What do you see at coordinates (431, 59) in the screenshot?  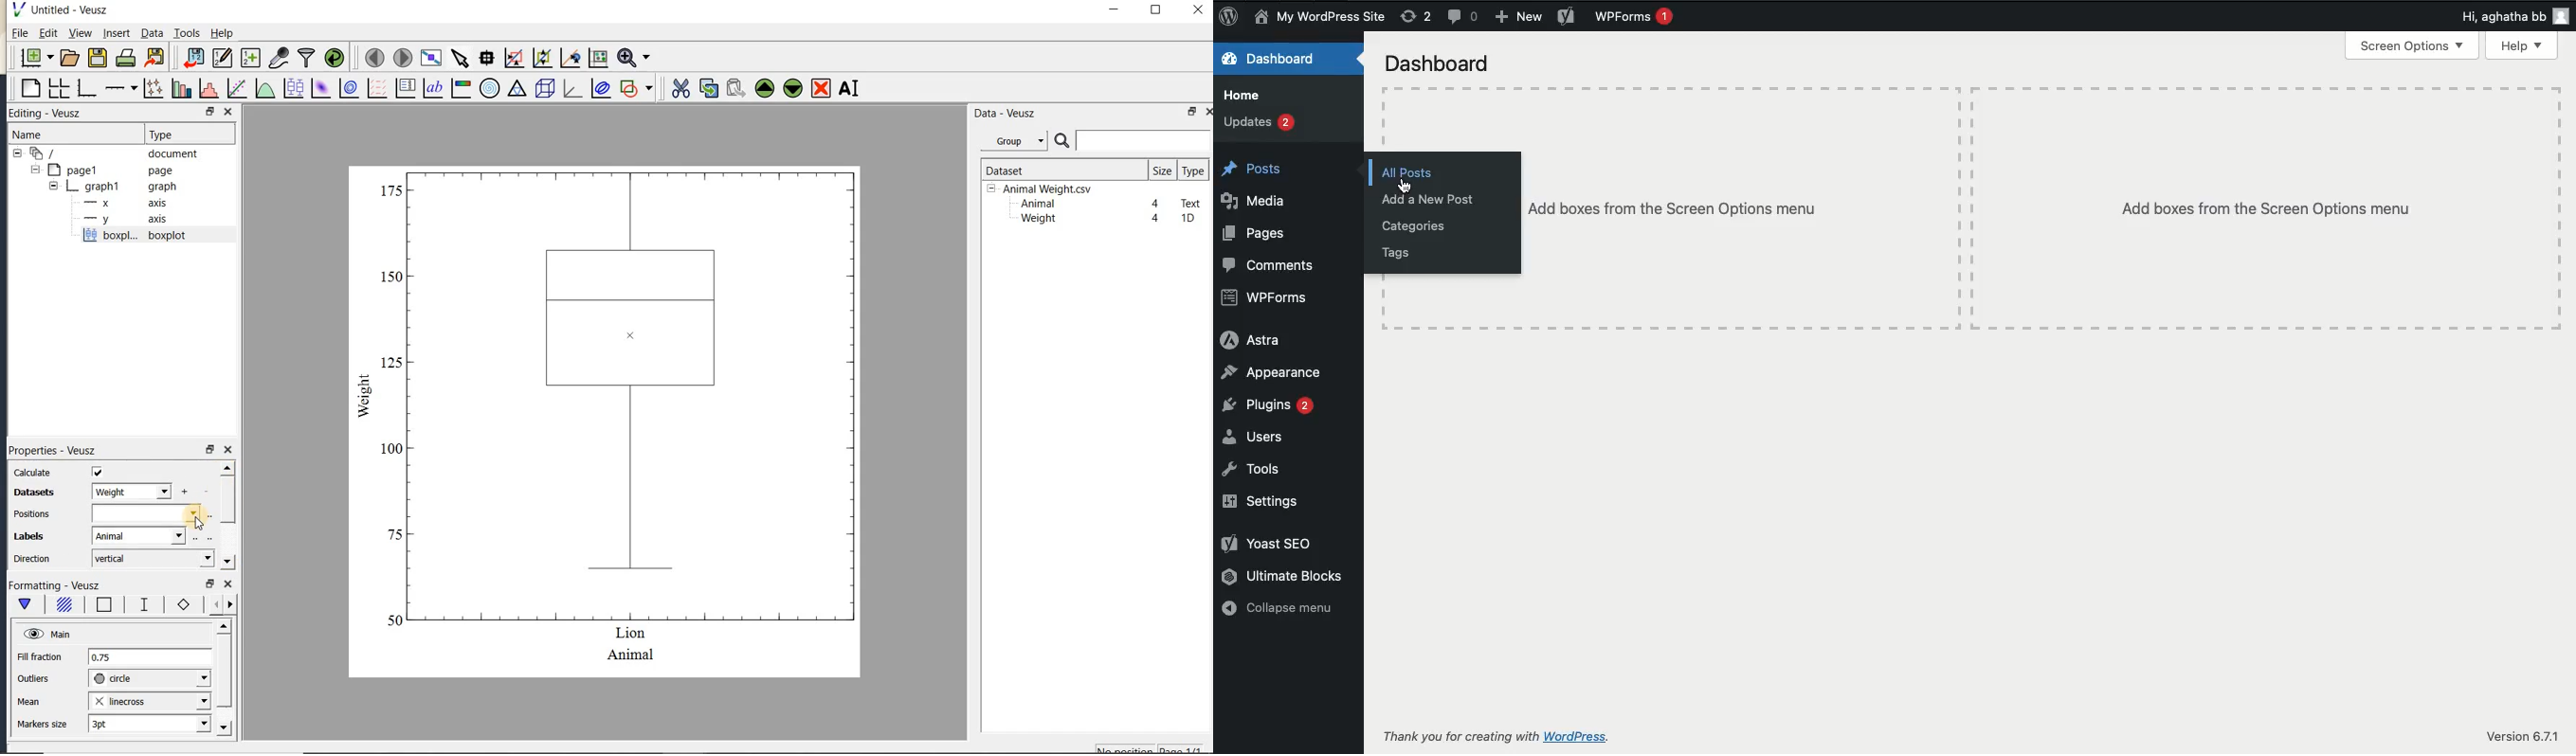 I see `view plot full screen` at bounding box center [431, 59].